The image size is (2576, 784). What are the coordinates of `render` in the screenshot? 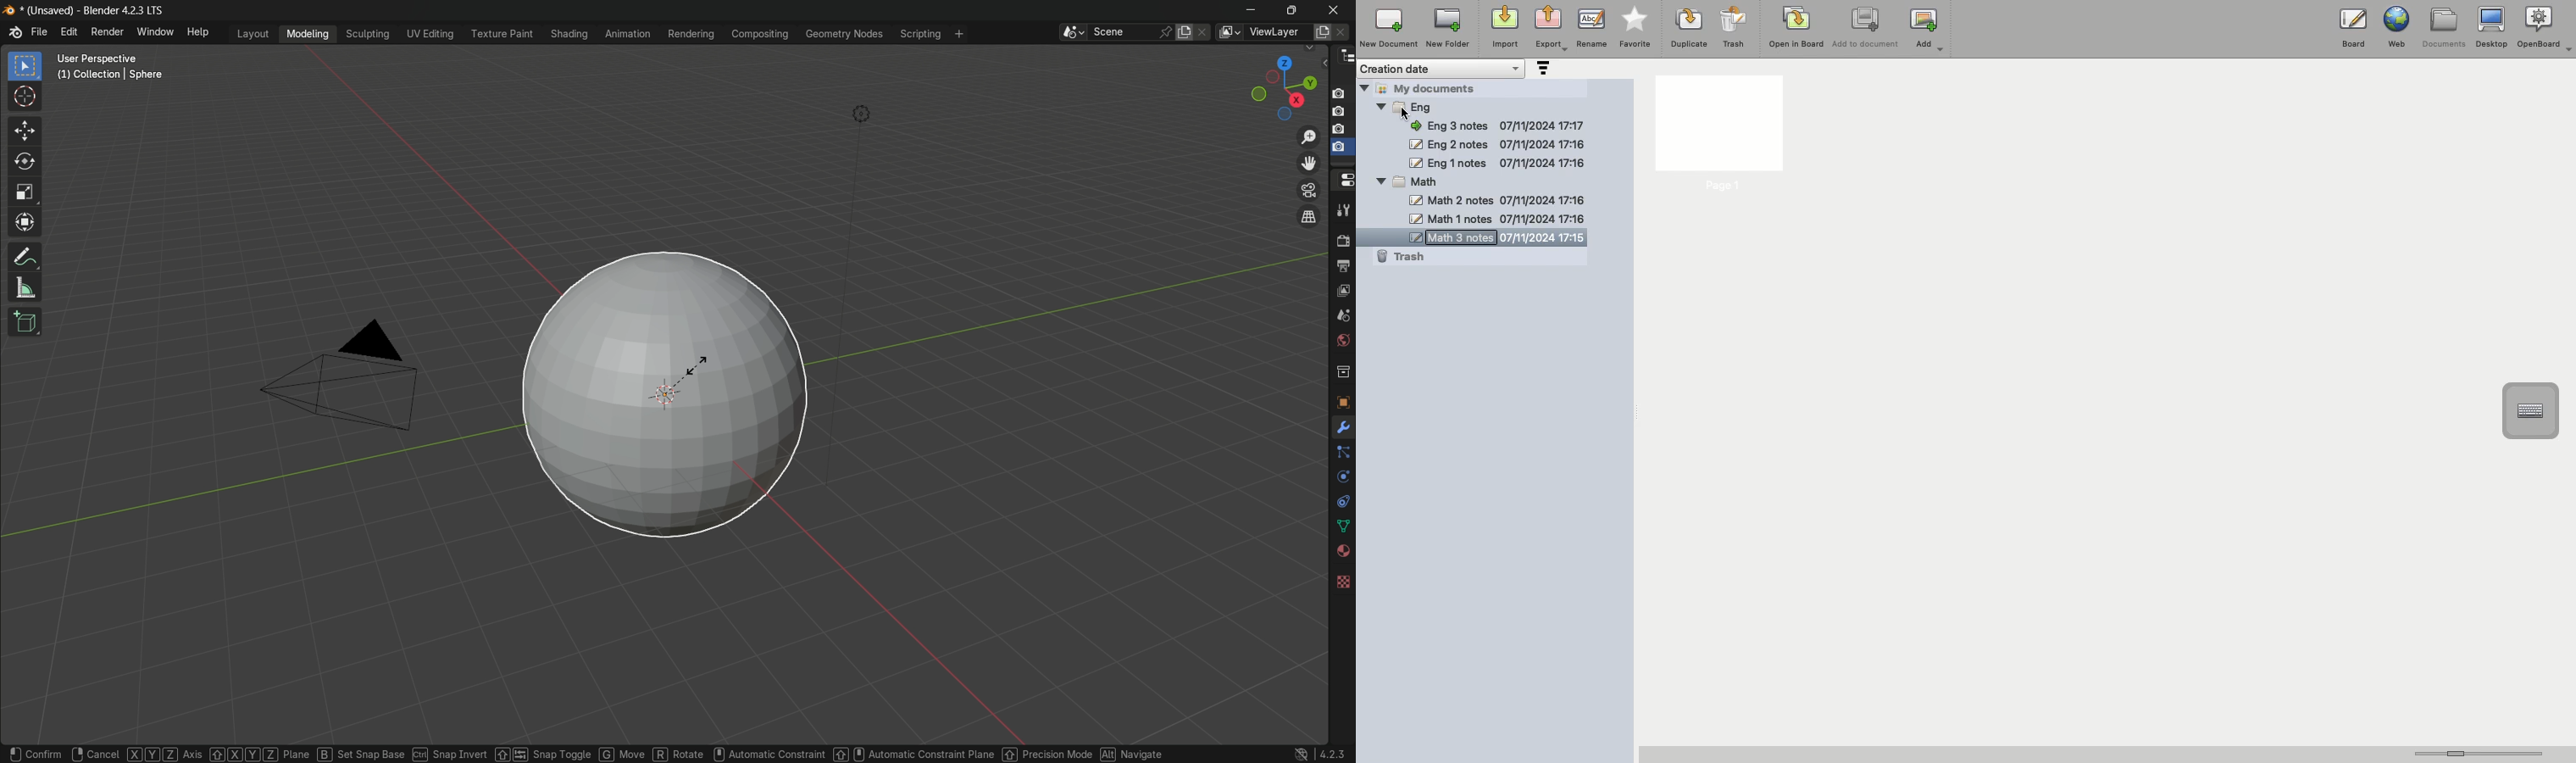 It's located at (1342, 242).